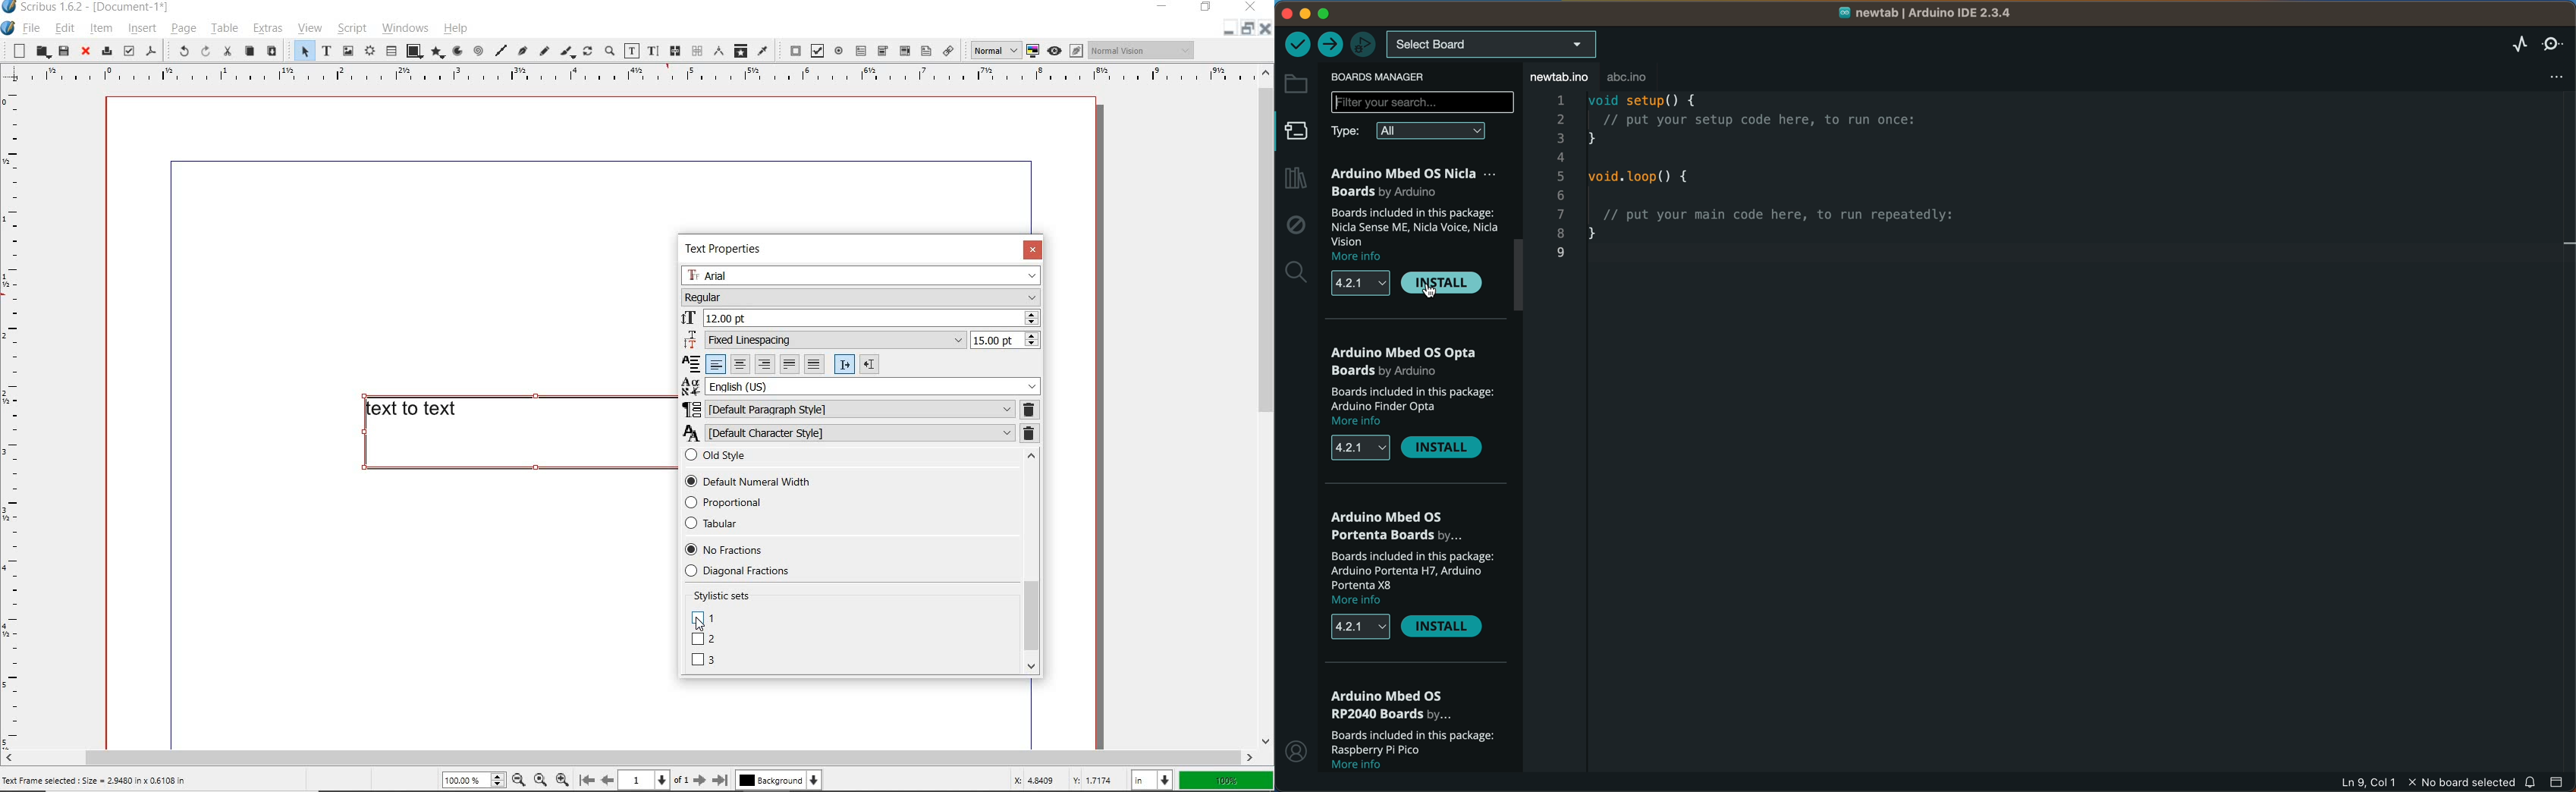  What do you see at coordinates (740, 50) in the screenshot?
I see `copy item properties` at bounding box center [740, 50].